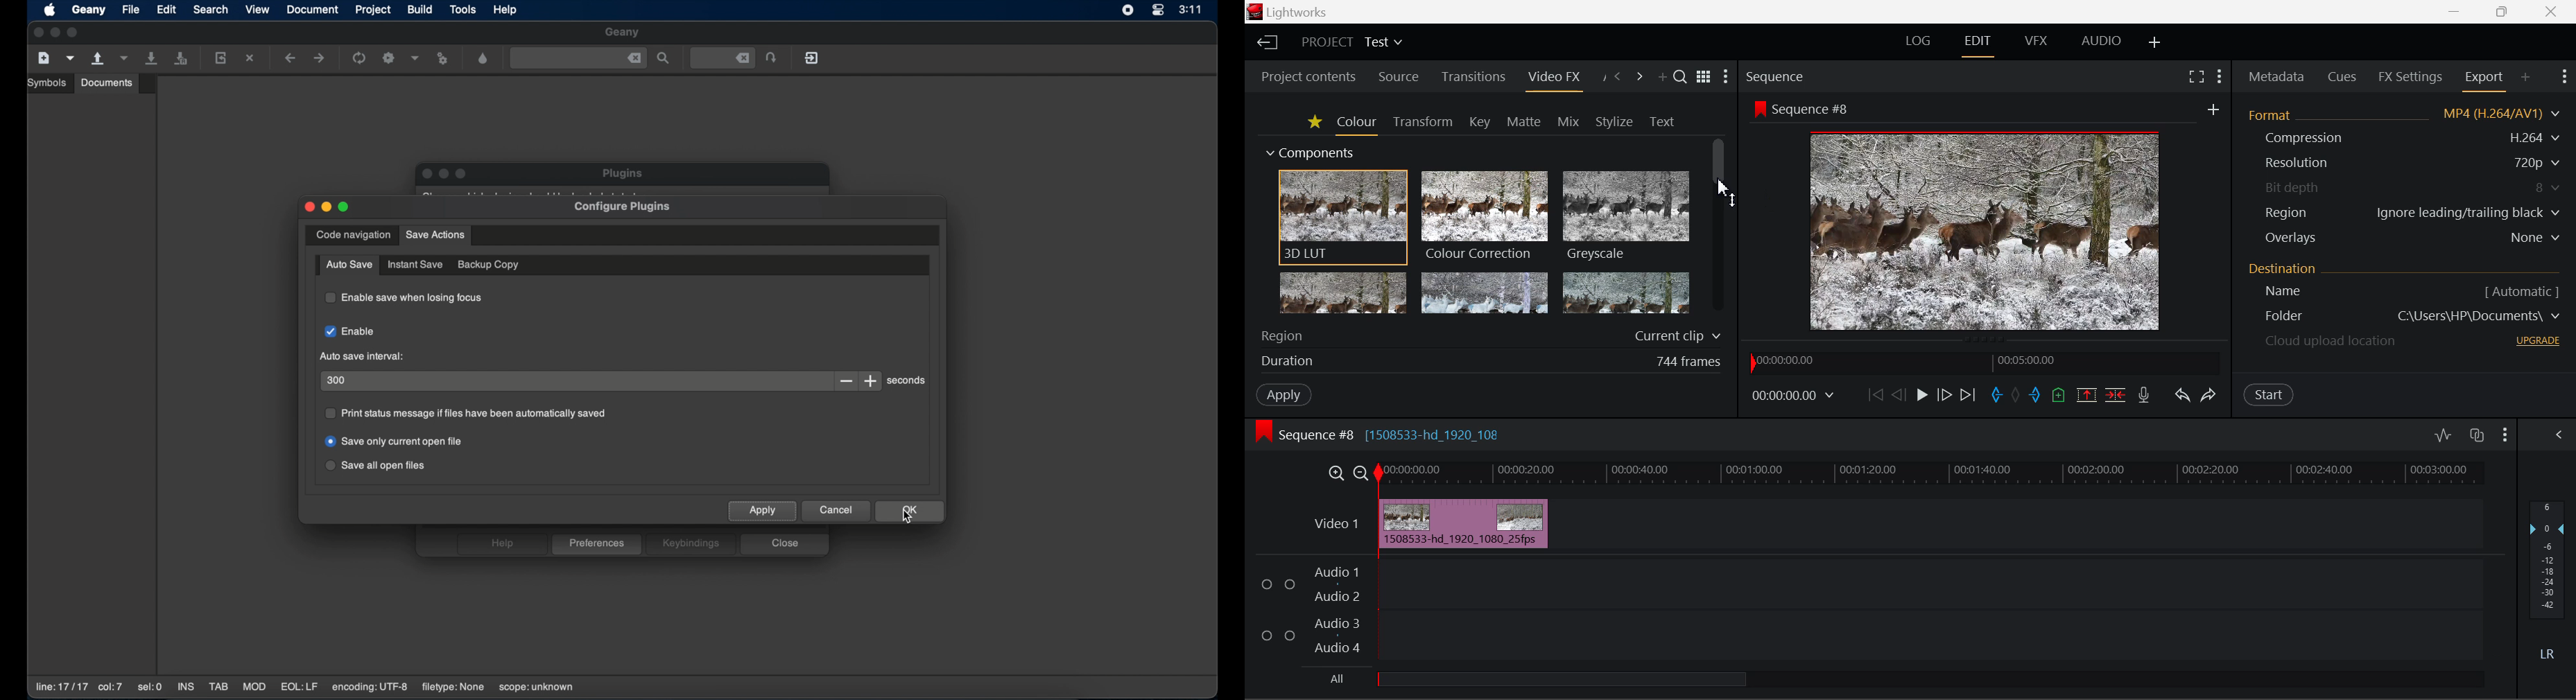 The image size is (2576, 700). What do you see at coordinates (2101, 40) in the screenshot?
I see `AUDIO Layout` at bounding box center [2101, 40].